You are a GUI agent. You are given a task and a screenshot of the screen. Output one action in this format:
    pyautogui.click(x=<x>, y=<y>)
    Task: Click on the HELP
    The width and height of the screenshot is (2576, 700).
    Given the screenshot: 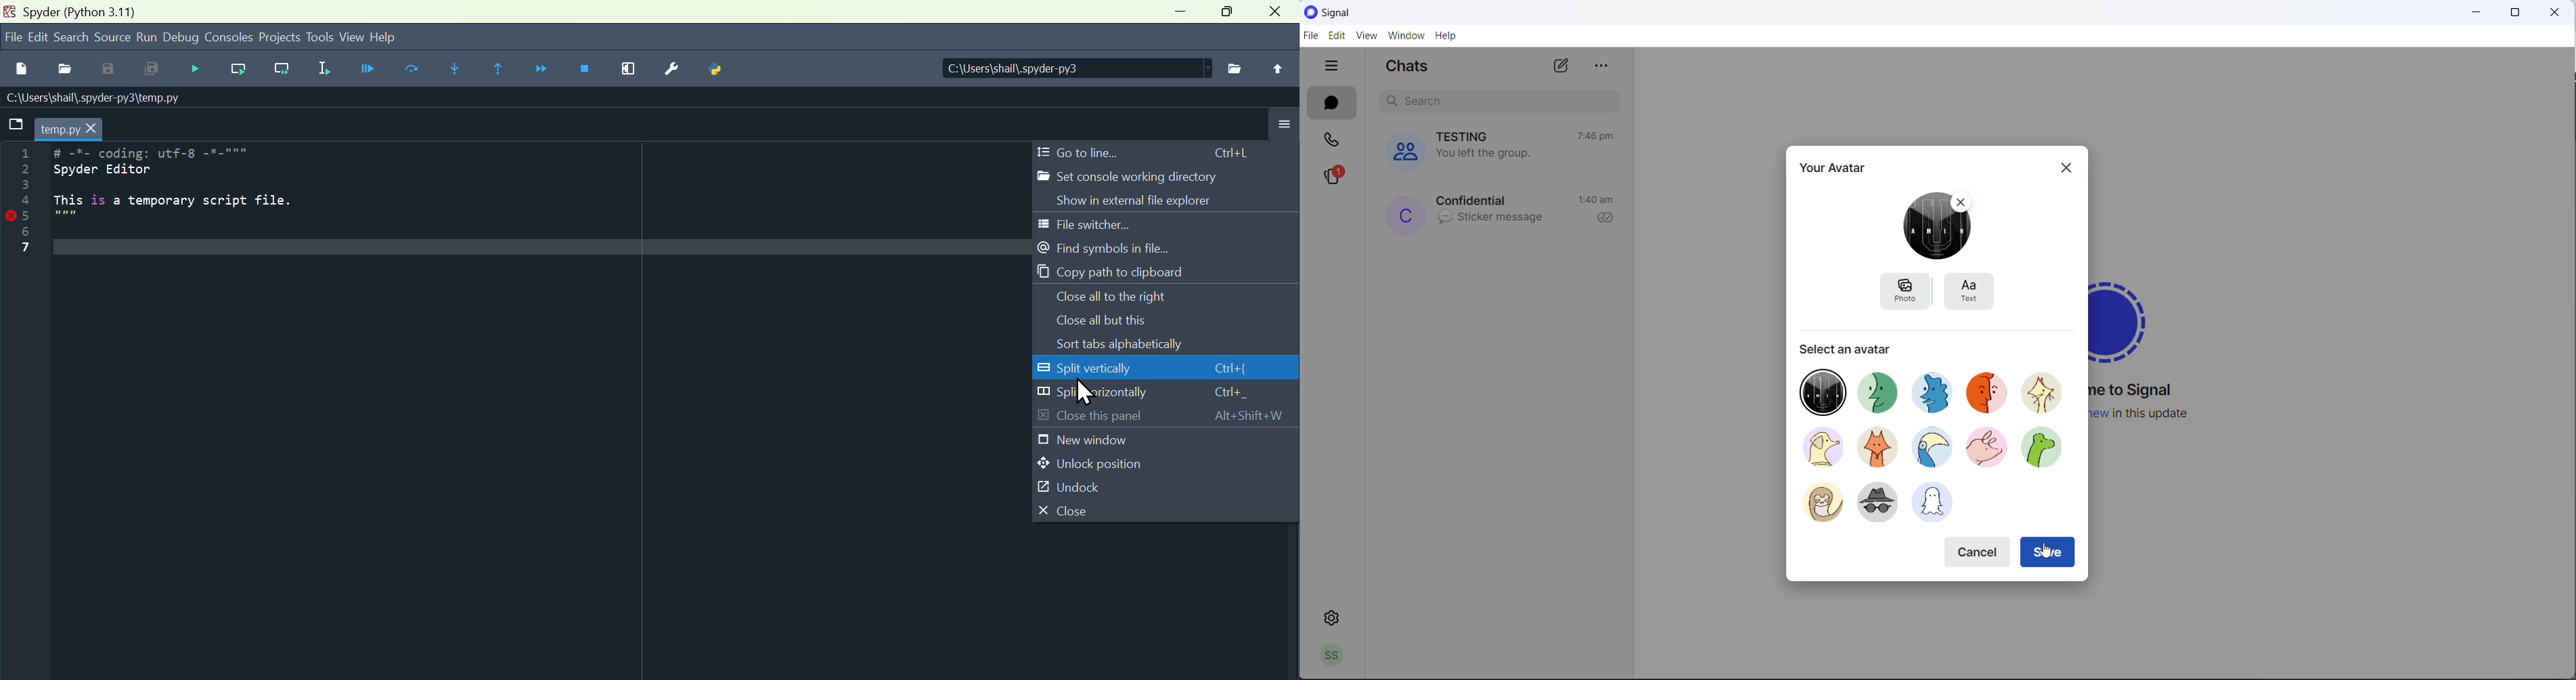 What is the action you would take?
    pyautogui.click(x=1447, y=35)
    